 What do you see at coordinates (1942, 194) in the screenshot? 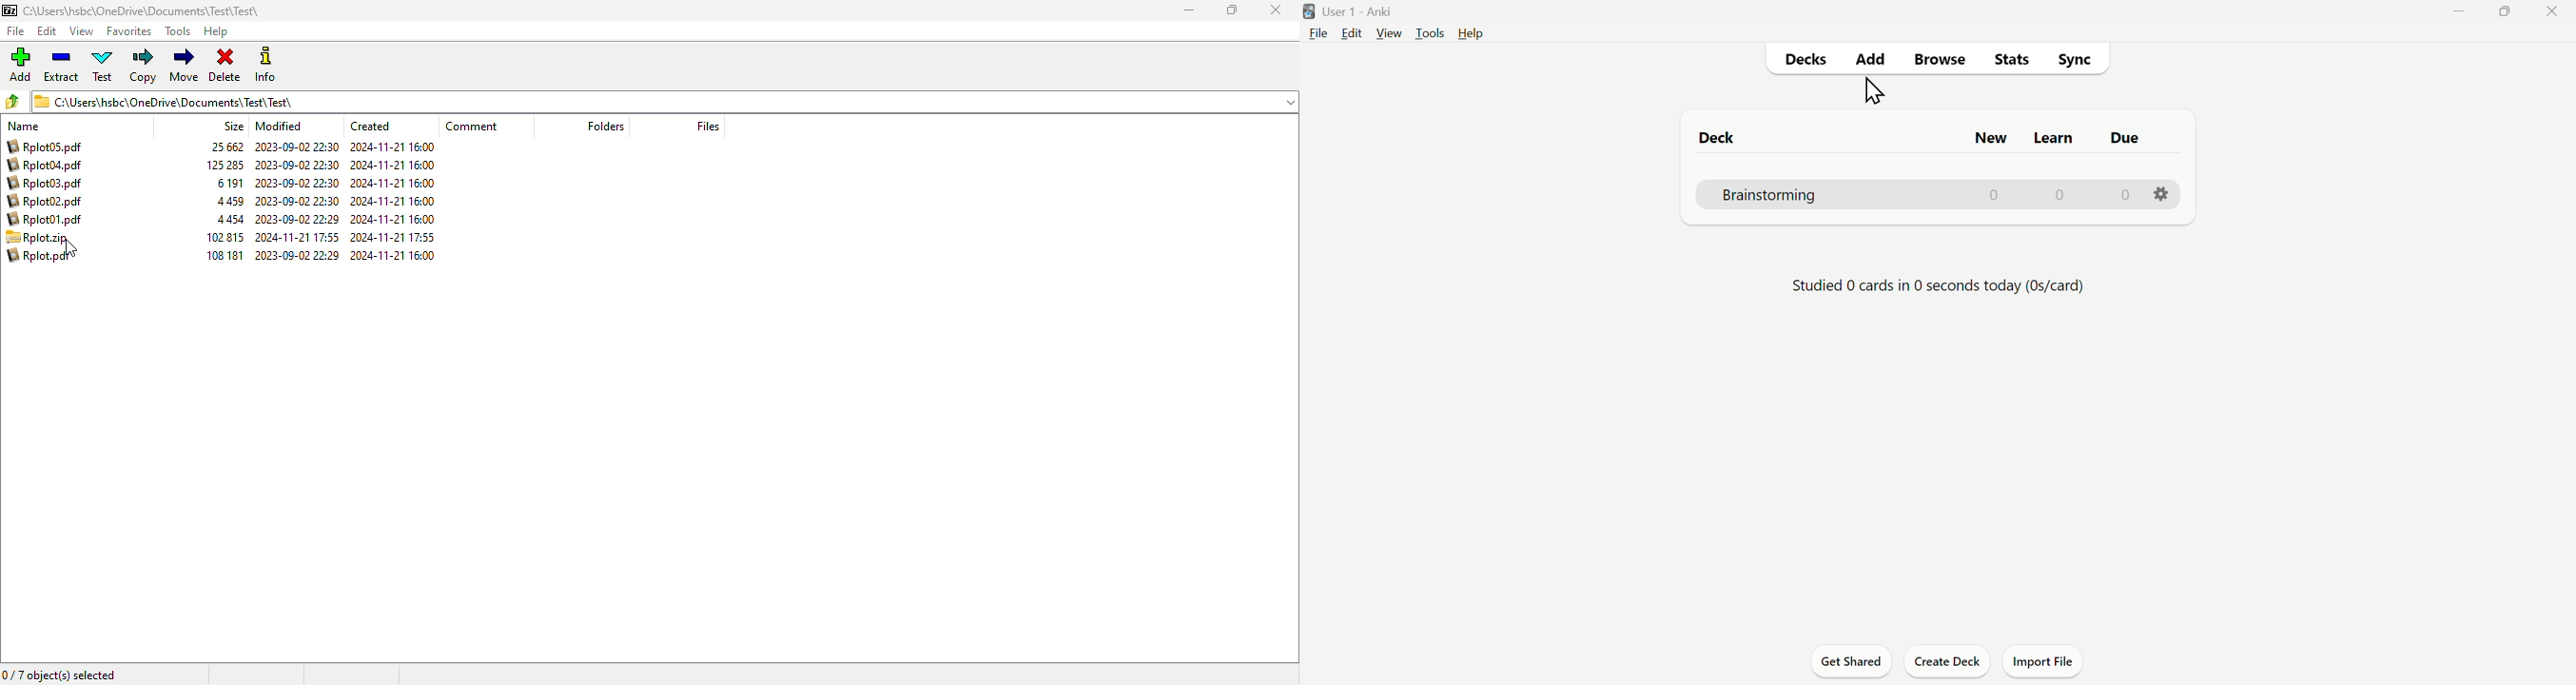
I see `Brainstorming` at bounding box center [1942, 194].